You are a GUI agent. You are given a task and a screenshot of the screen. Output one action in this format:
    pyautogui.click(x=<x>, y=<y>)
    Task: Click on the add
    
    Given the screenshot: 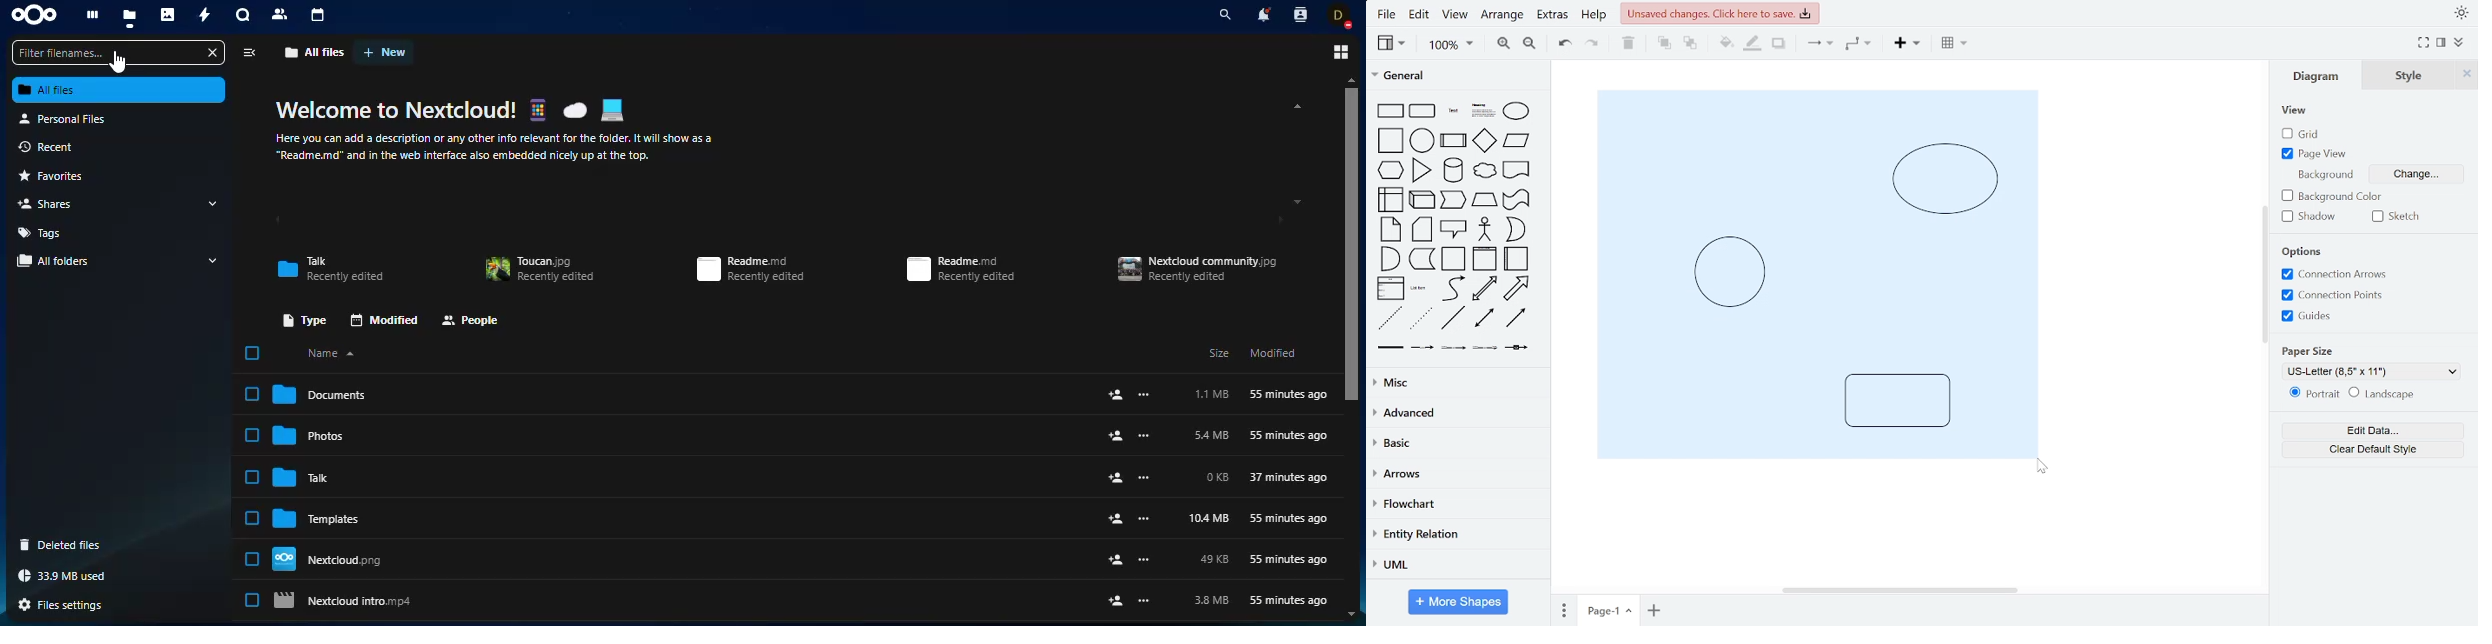 What is the action you would take?
    pyautogui.click(x=1116, y=394)
    